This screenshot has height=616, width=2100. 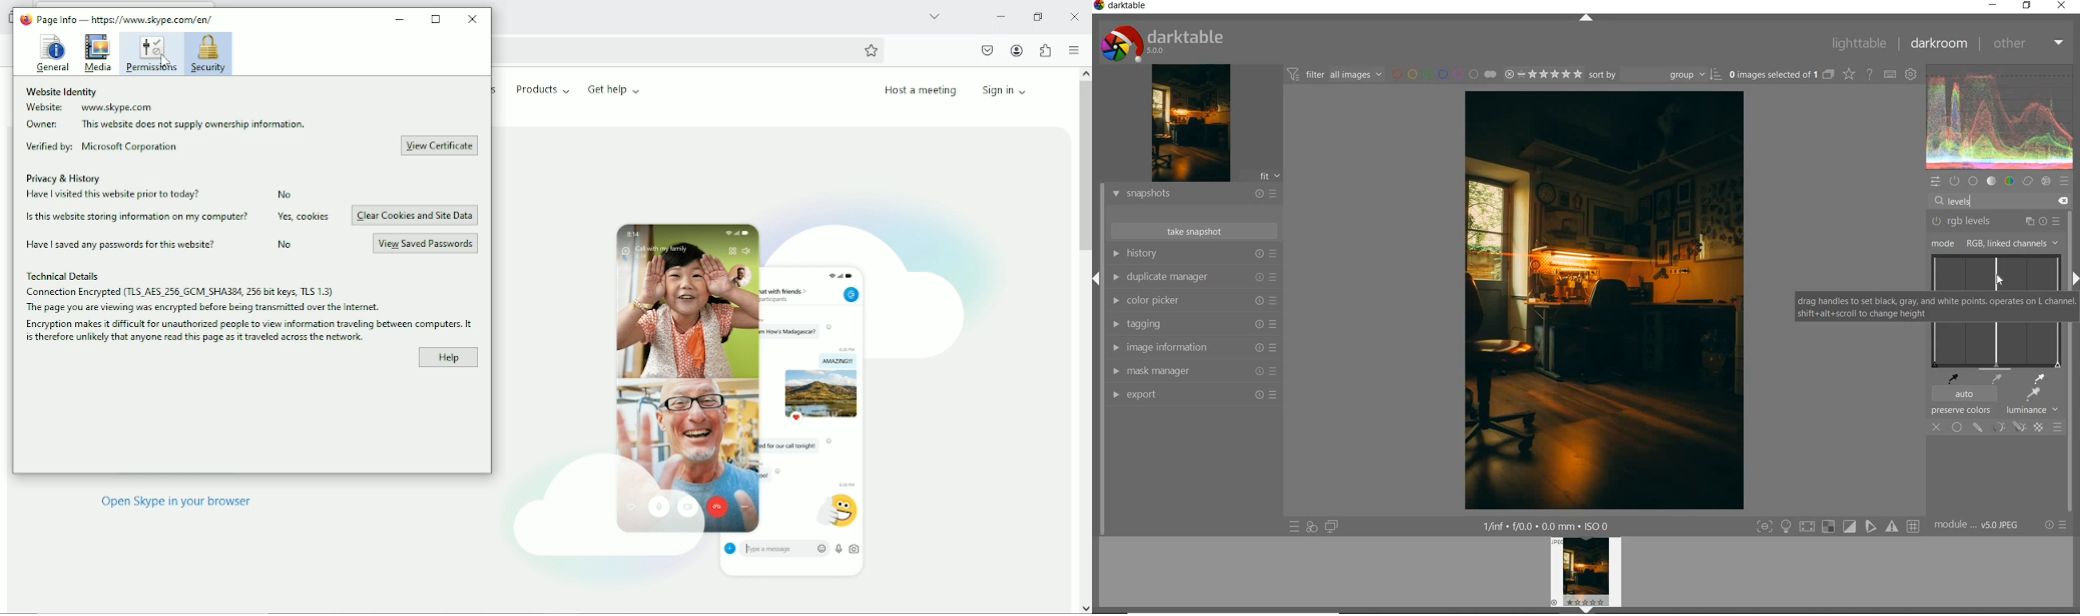 I want to click on pick white point with image, so click(x=2042, y=378).